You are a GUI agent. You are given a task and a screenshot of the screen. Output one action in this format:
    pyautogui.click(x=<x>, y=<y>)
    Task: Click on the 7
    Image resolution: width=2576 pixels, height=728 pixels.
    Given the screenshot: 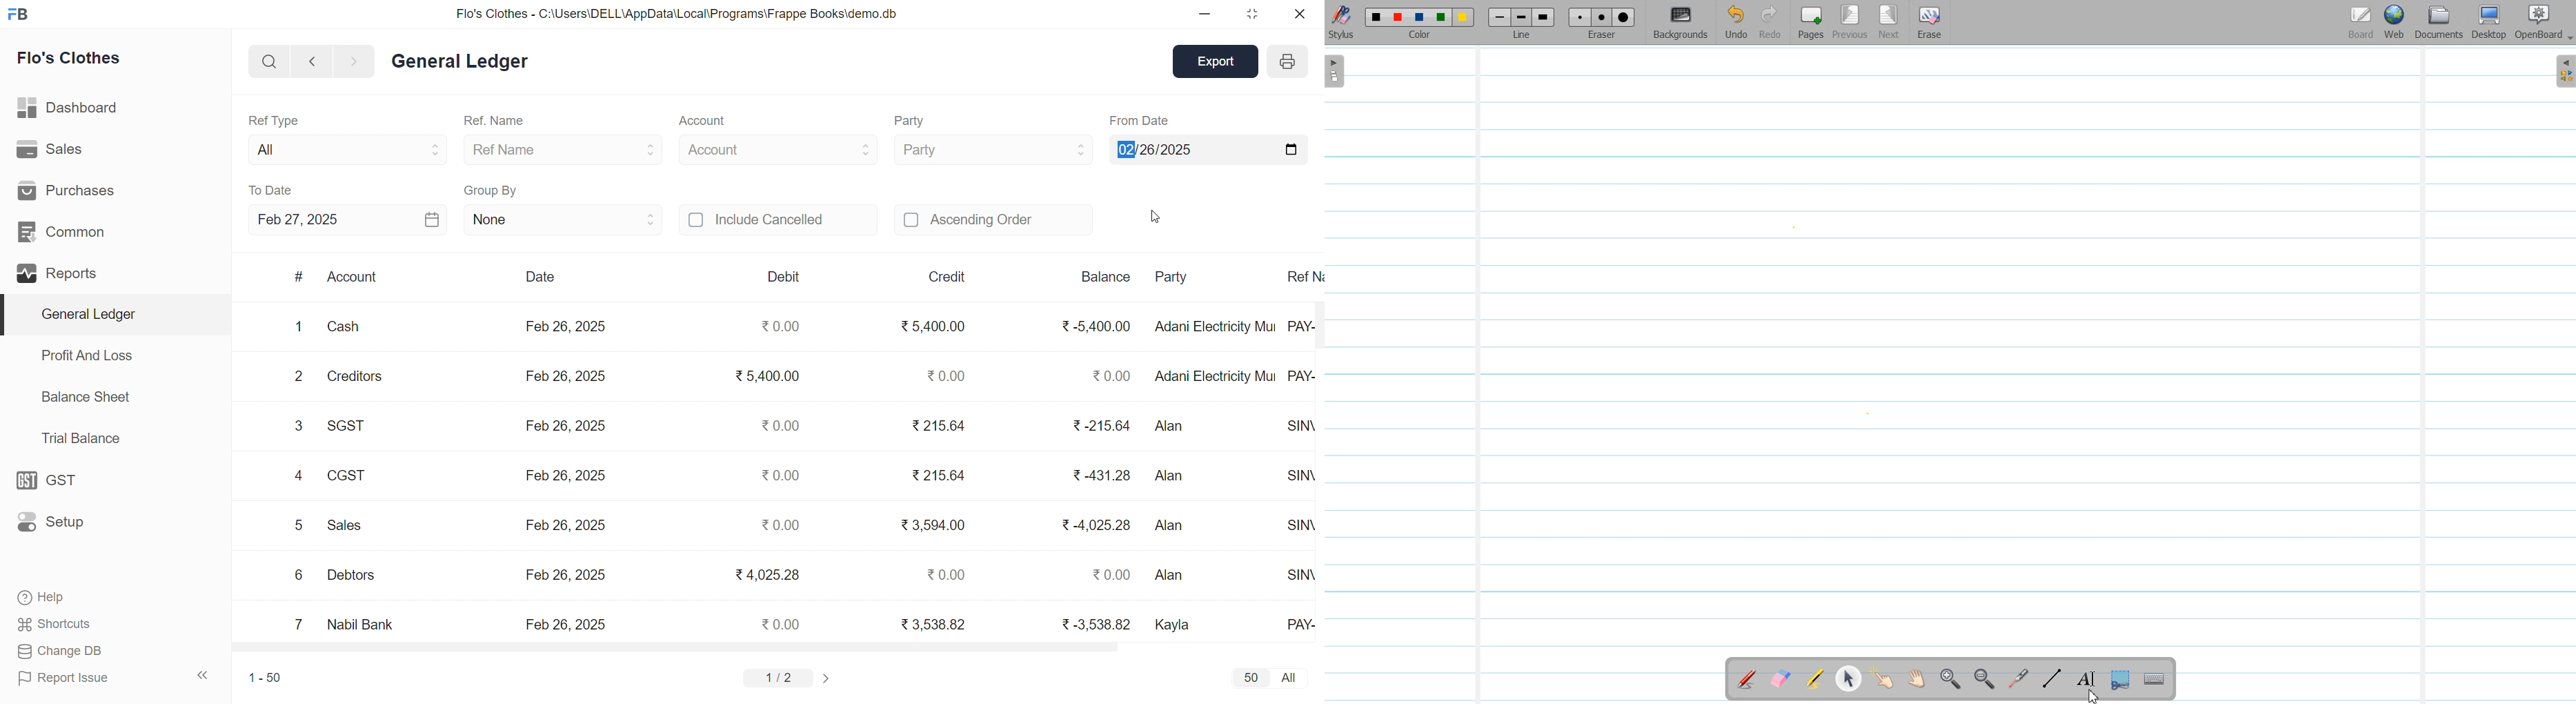 What is the action you would take?
    pyautogui.click(x=299, y=623)
    